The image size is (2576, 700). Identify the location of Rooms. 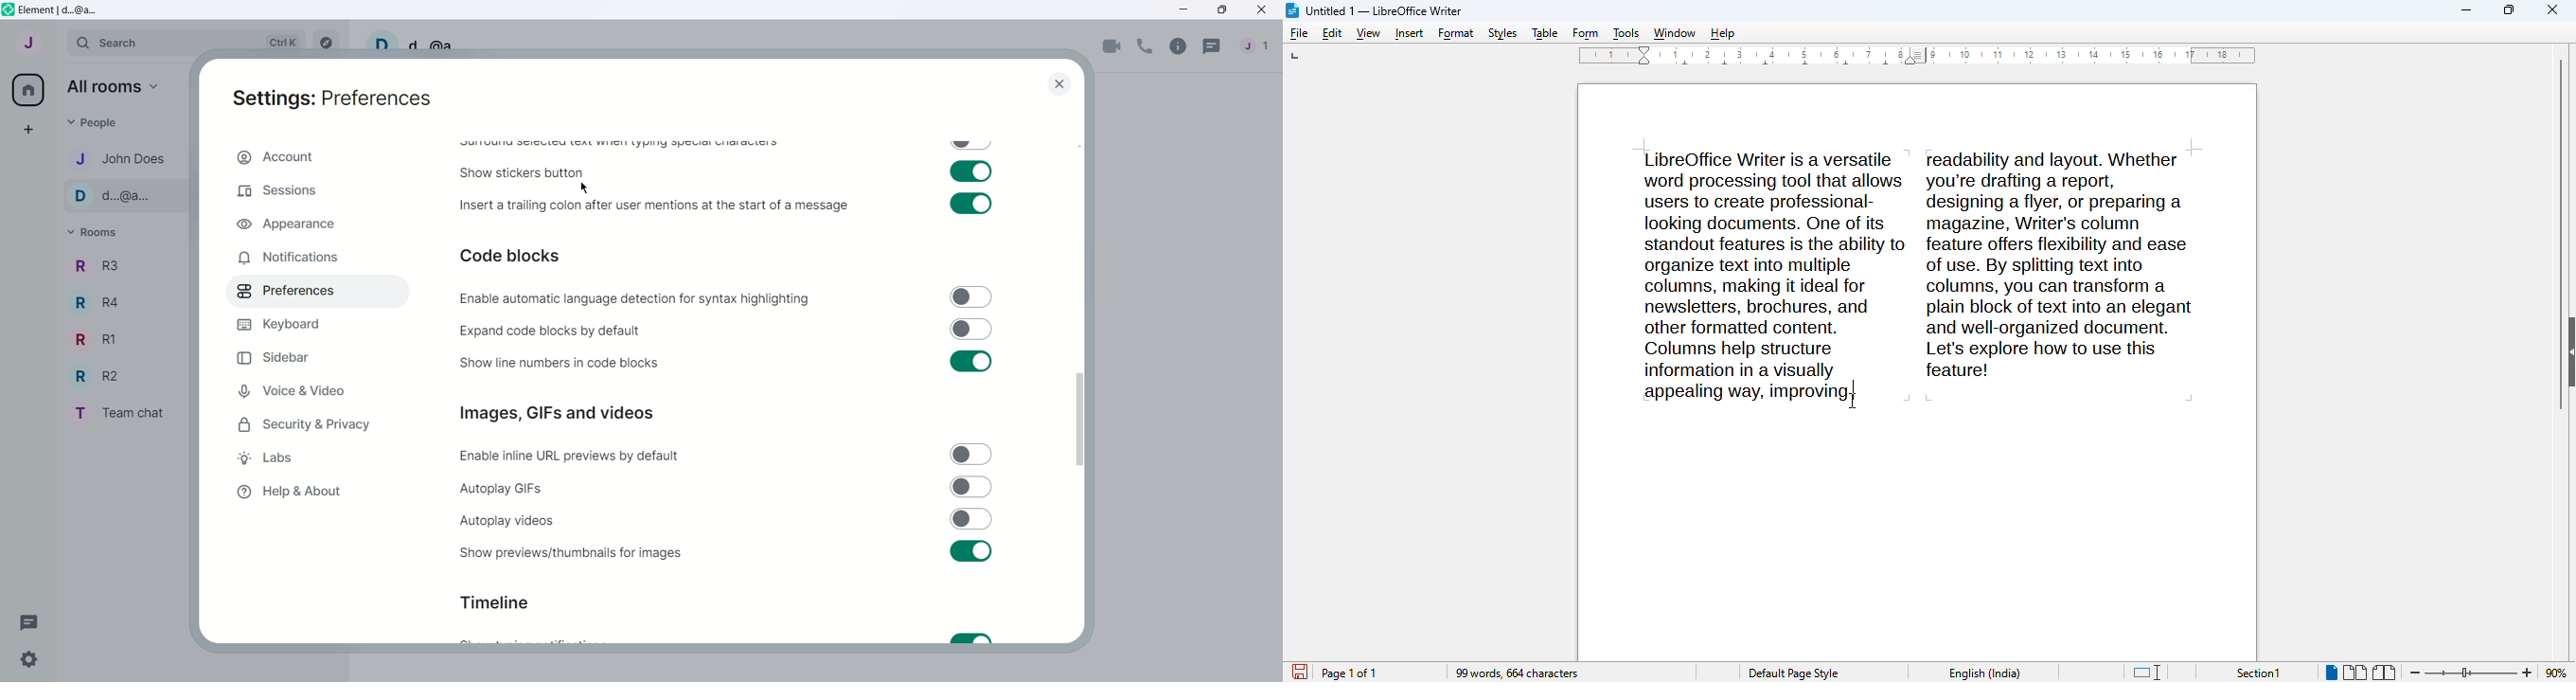
(96, 233).